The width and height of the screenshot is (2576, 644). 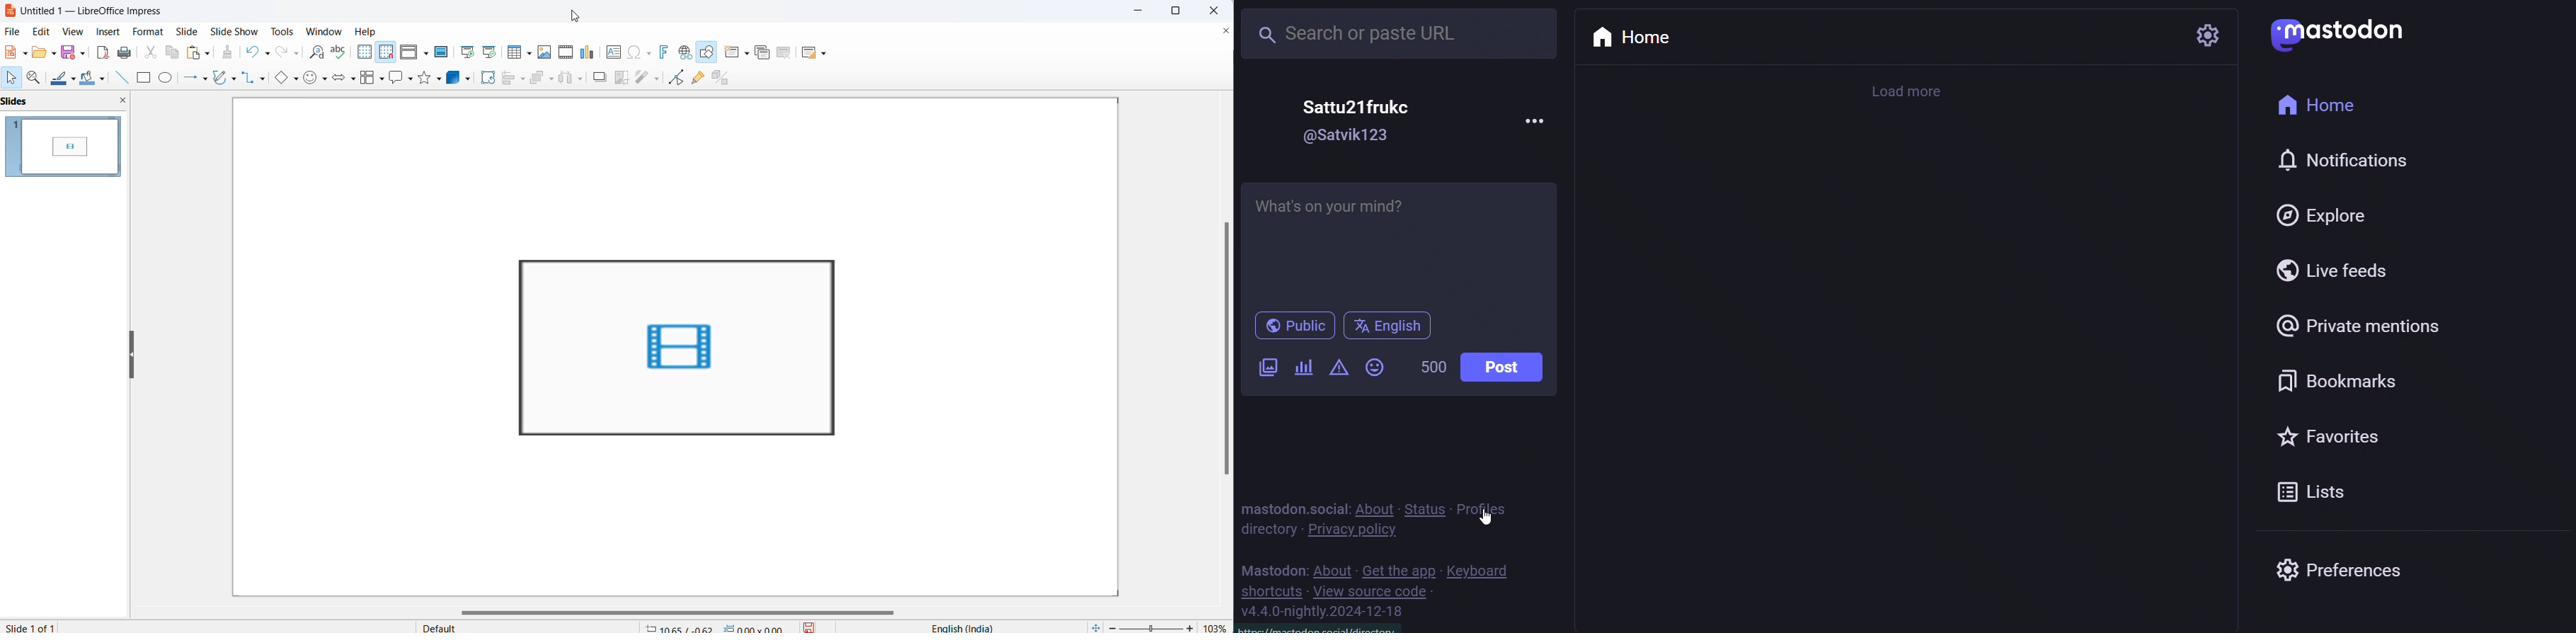 What do you see at coordinates (442, 51) in the screenshot?
I see `master slide options` at bounding box center [442, 51].